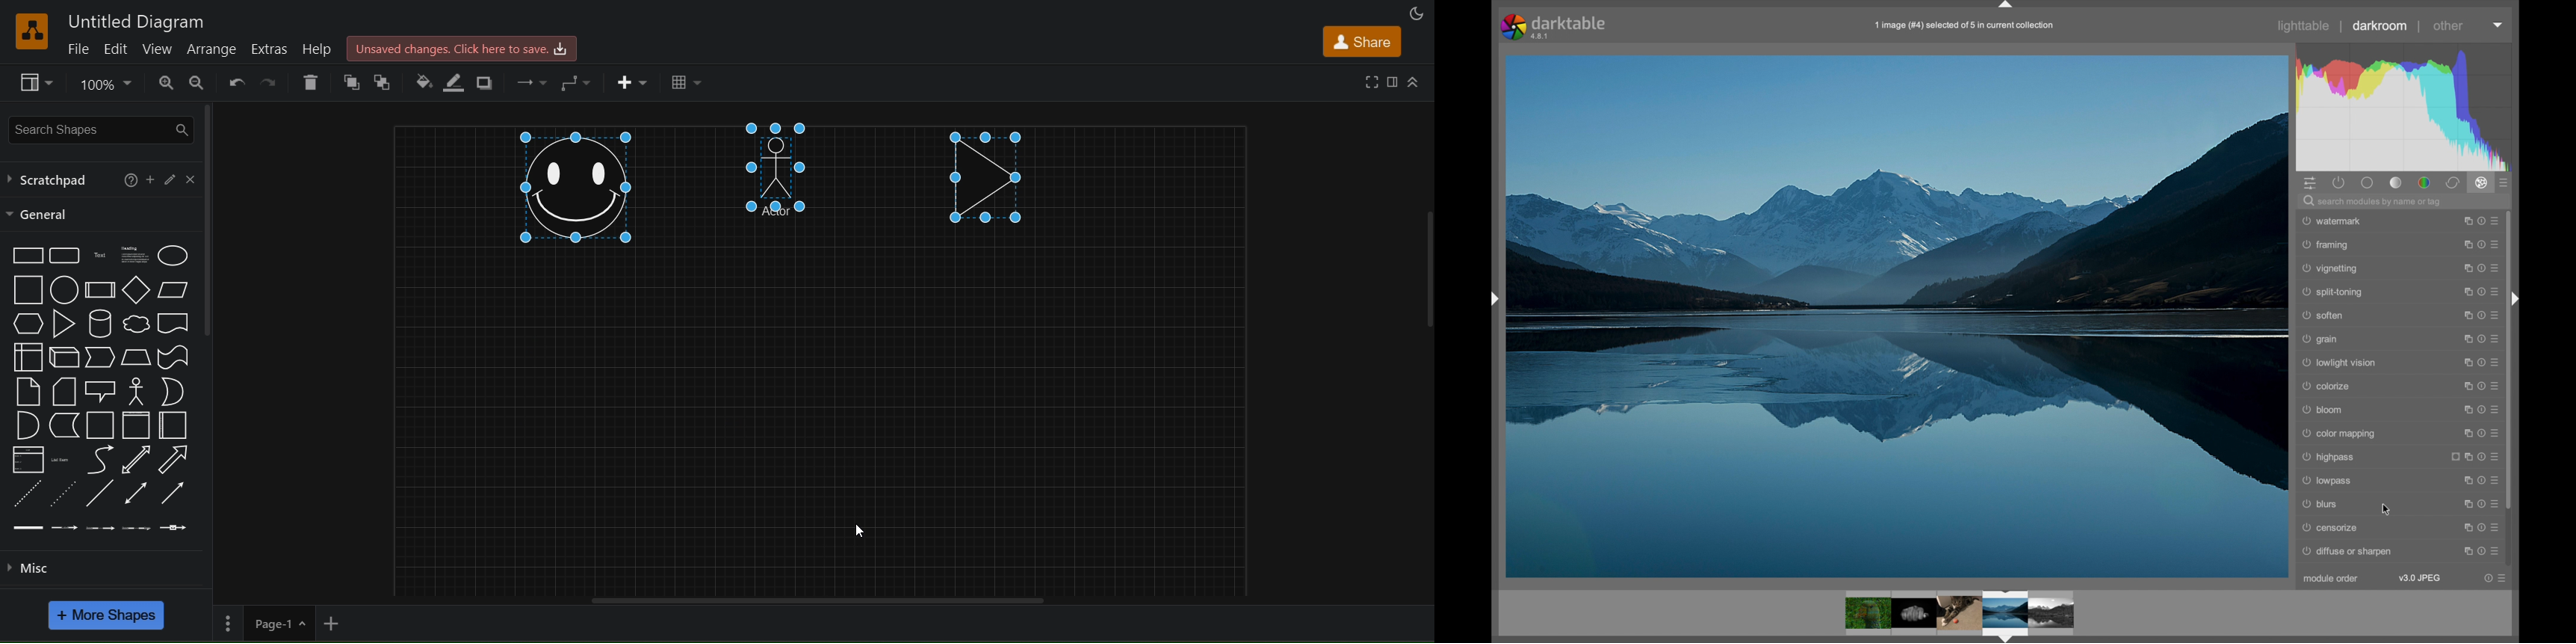 The height and width of the screenshot is (644, 2576). I want to click on base, so click(2368, 182).